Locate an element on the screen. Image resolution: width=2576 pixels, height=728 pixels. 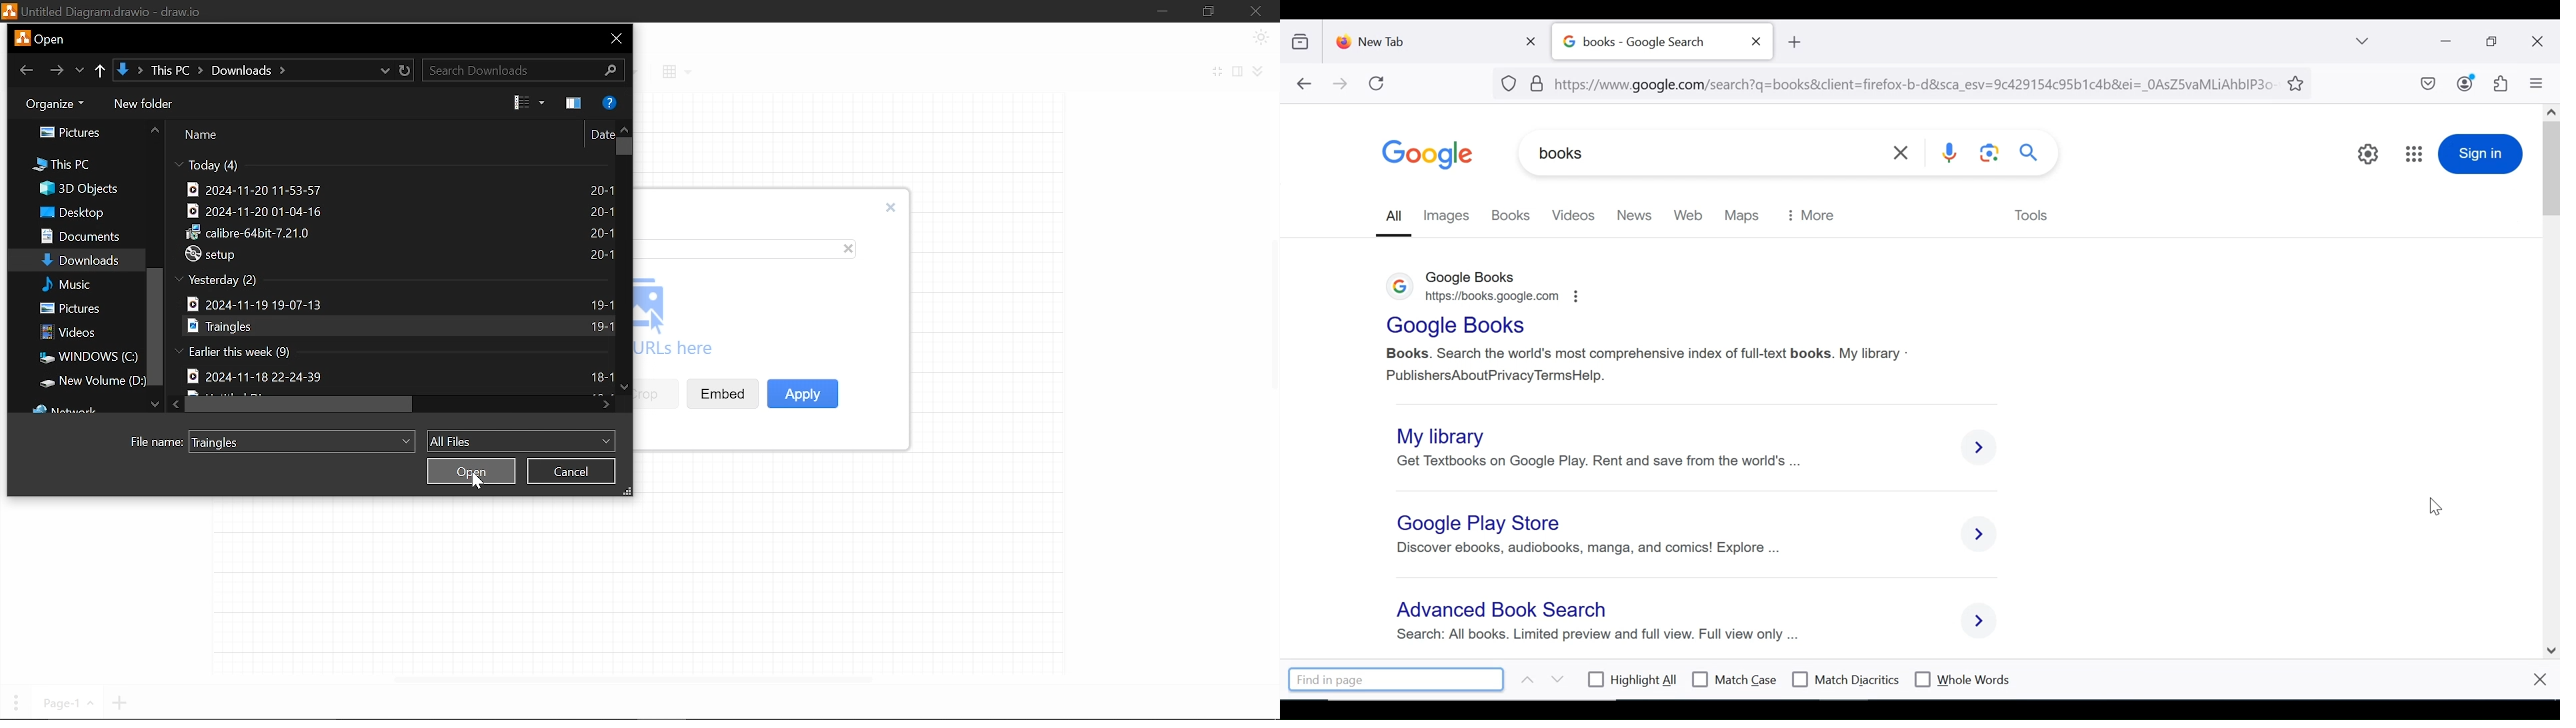
New folder is located at coordinates (142, 105).